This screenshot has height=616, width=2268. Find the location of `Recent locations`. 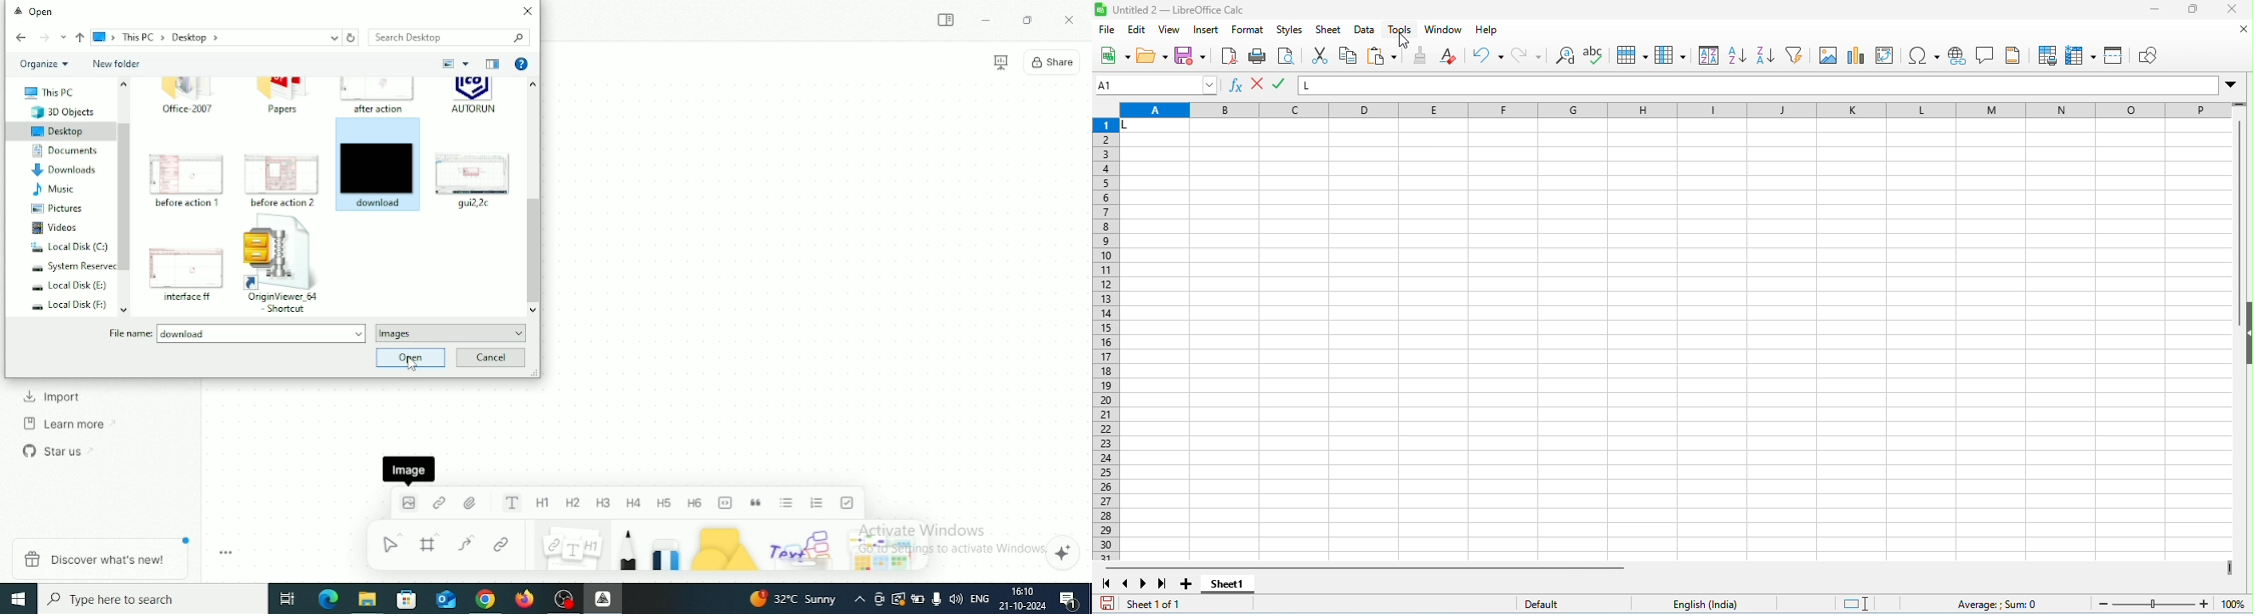

Recent locations is located at coordinates (63, 38).